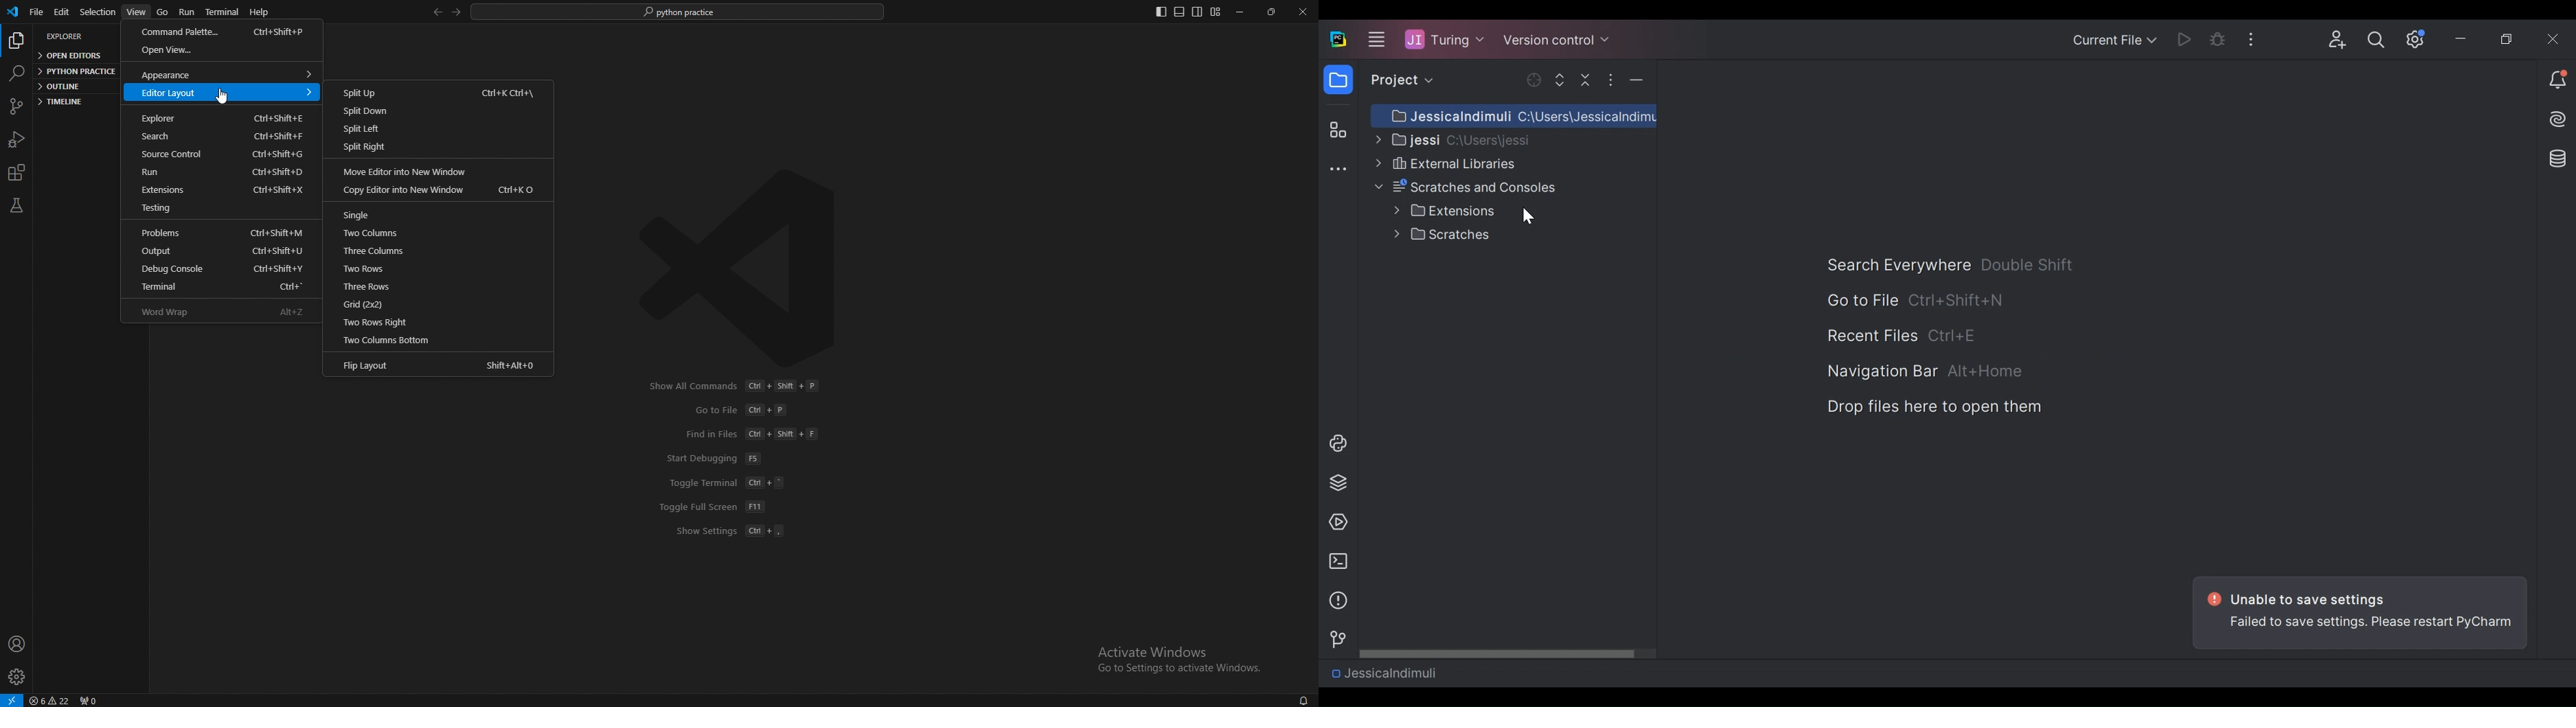  What do you see at coordinates (1270, 12) in the screenshot?
I see `resize` at bounding box center [1270, 12].